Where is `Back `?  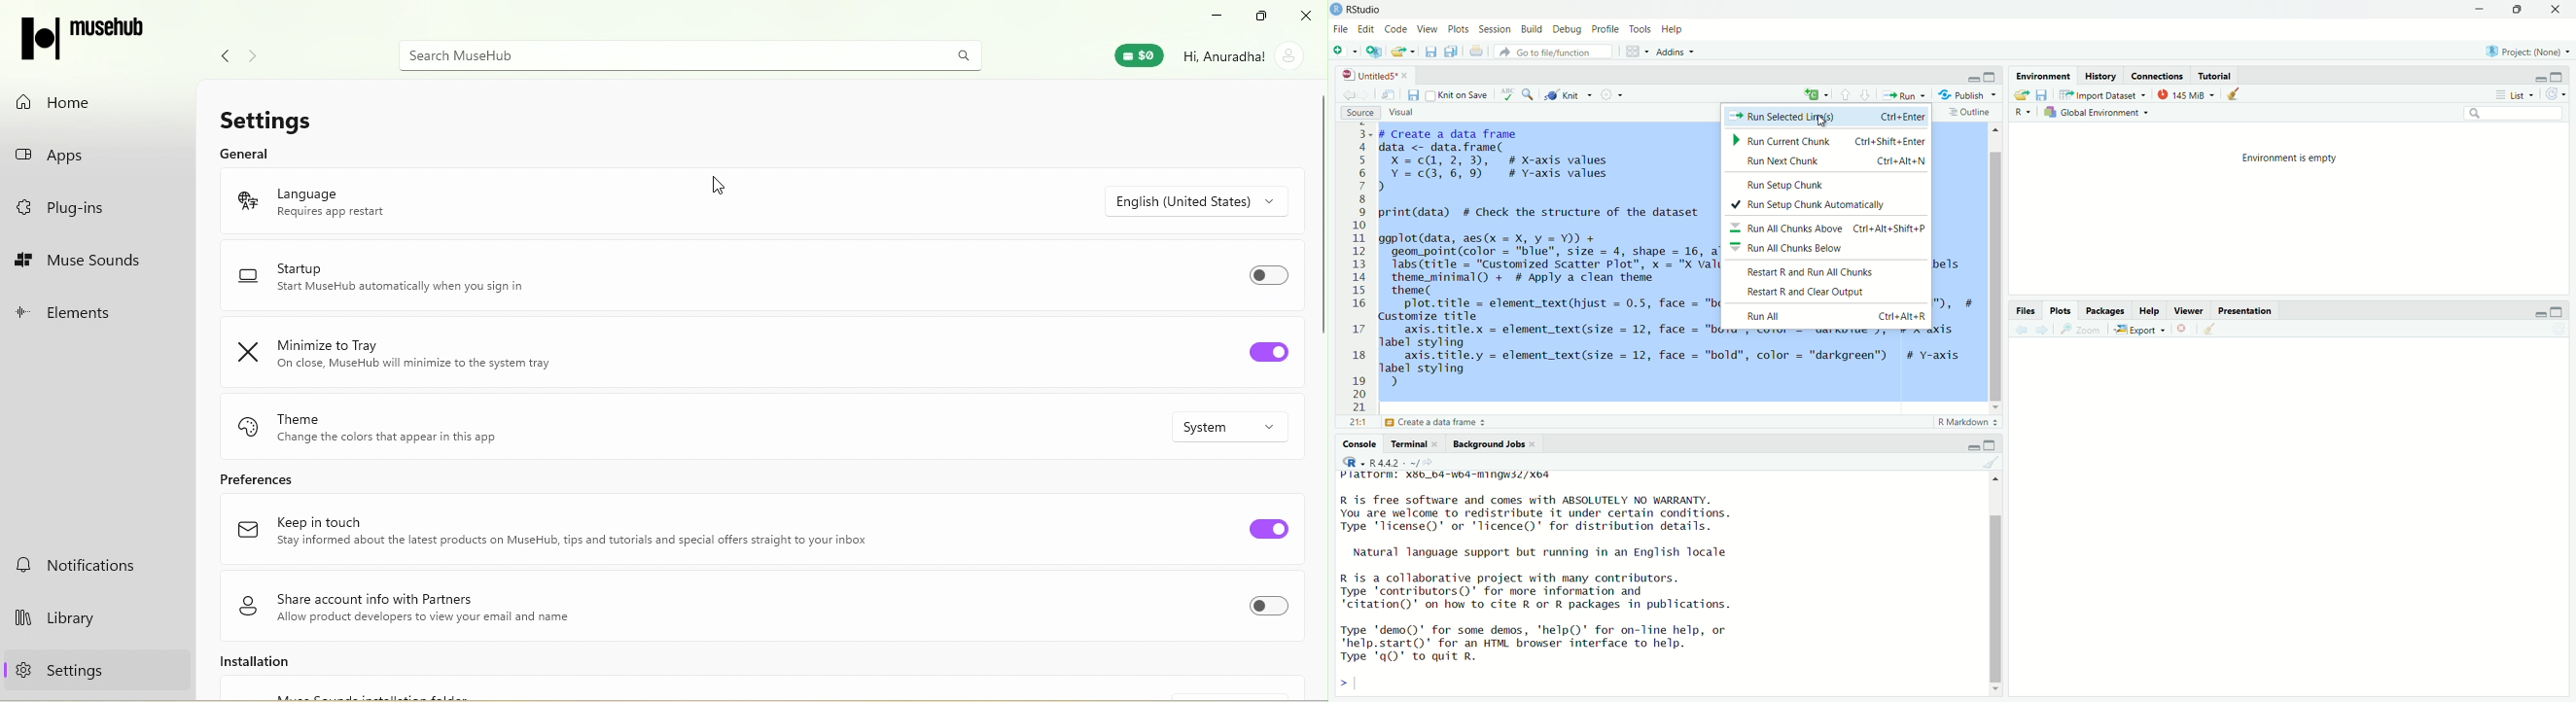 Back  is located at coordinates (2021, 330).